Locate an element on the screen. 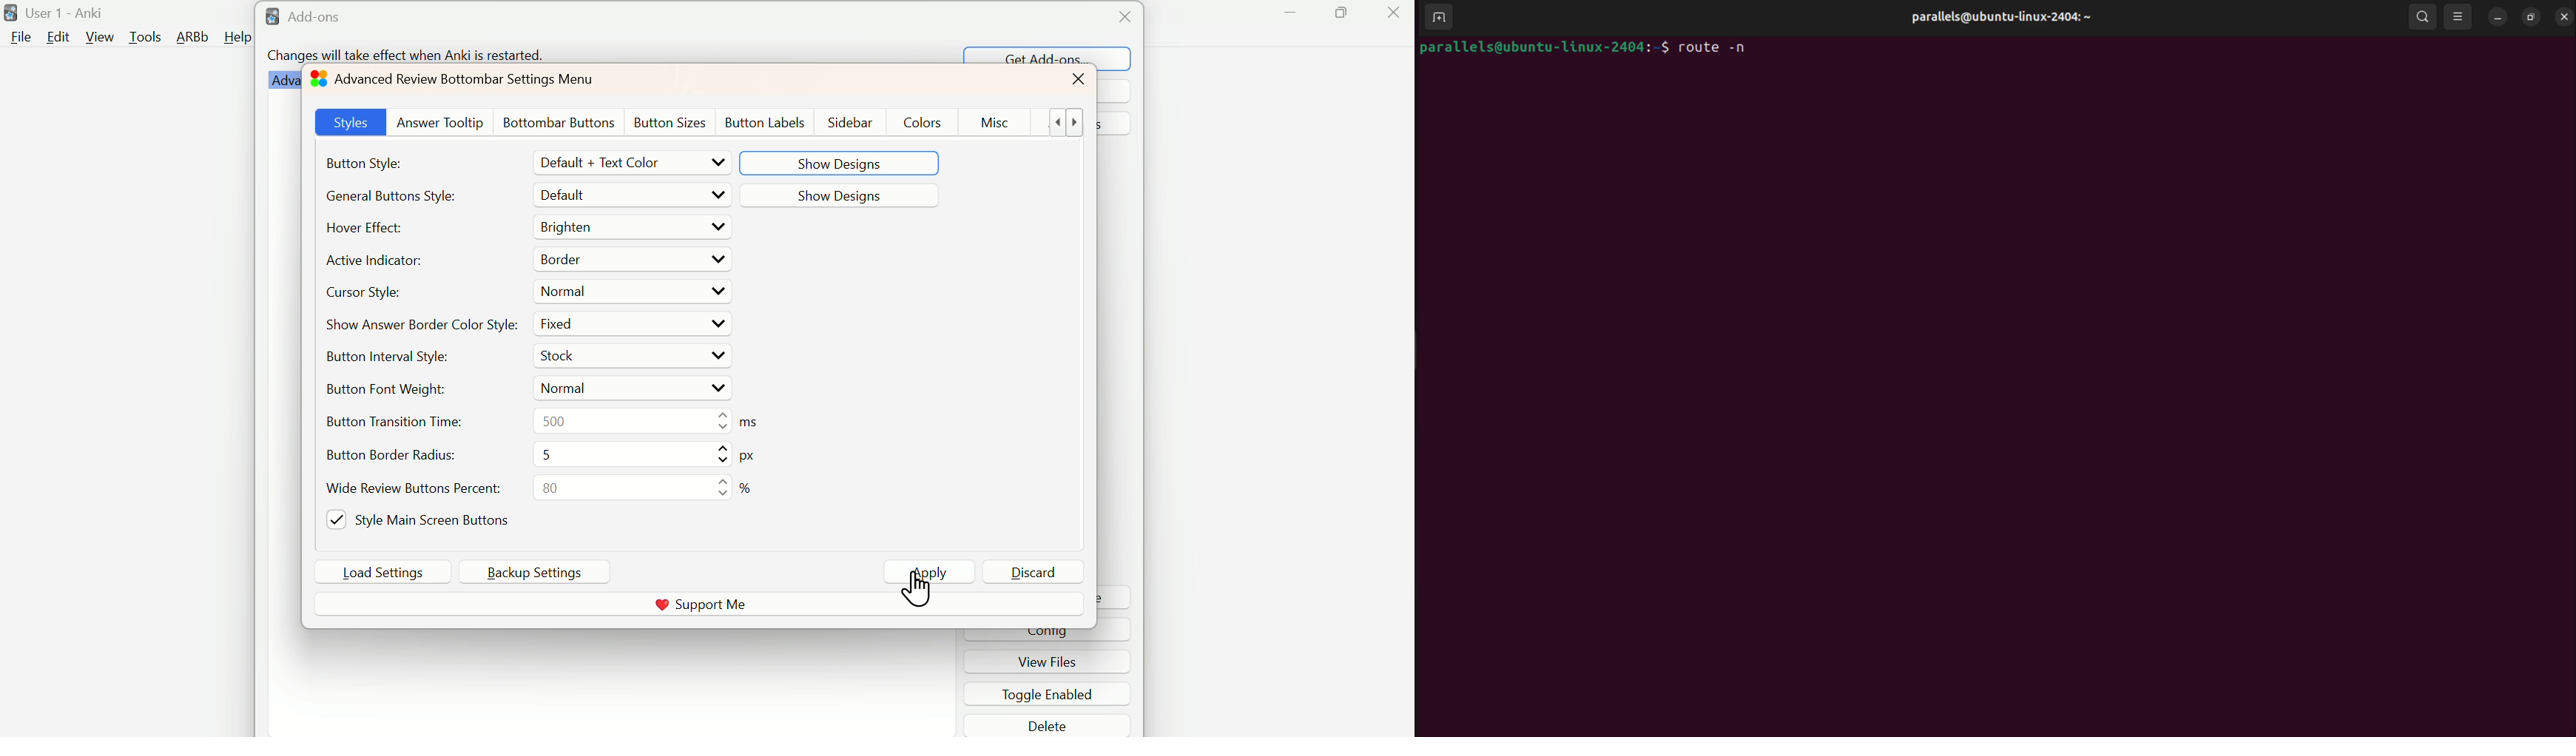 Image resolution: width=2576 pixels, height=756 pixels. Active Indicator is located at coordinates (377, 260).